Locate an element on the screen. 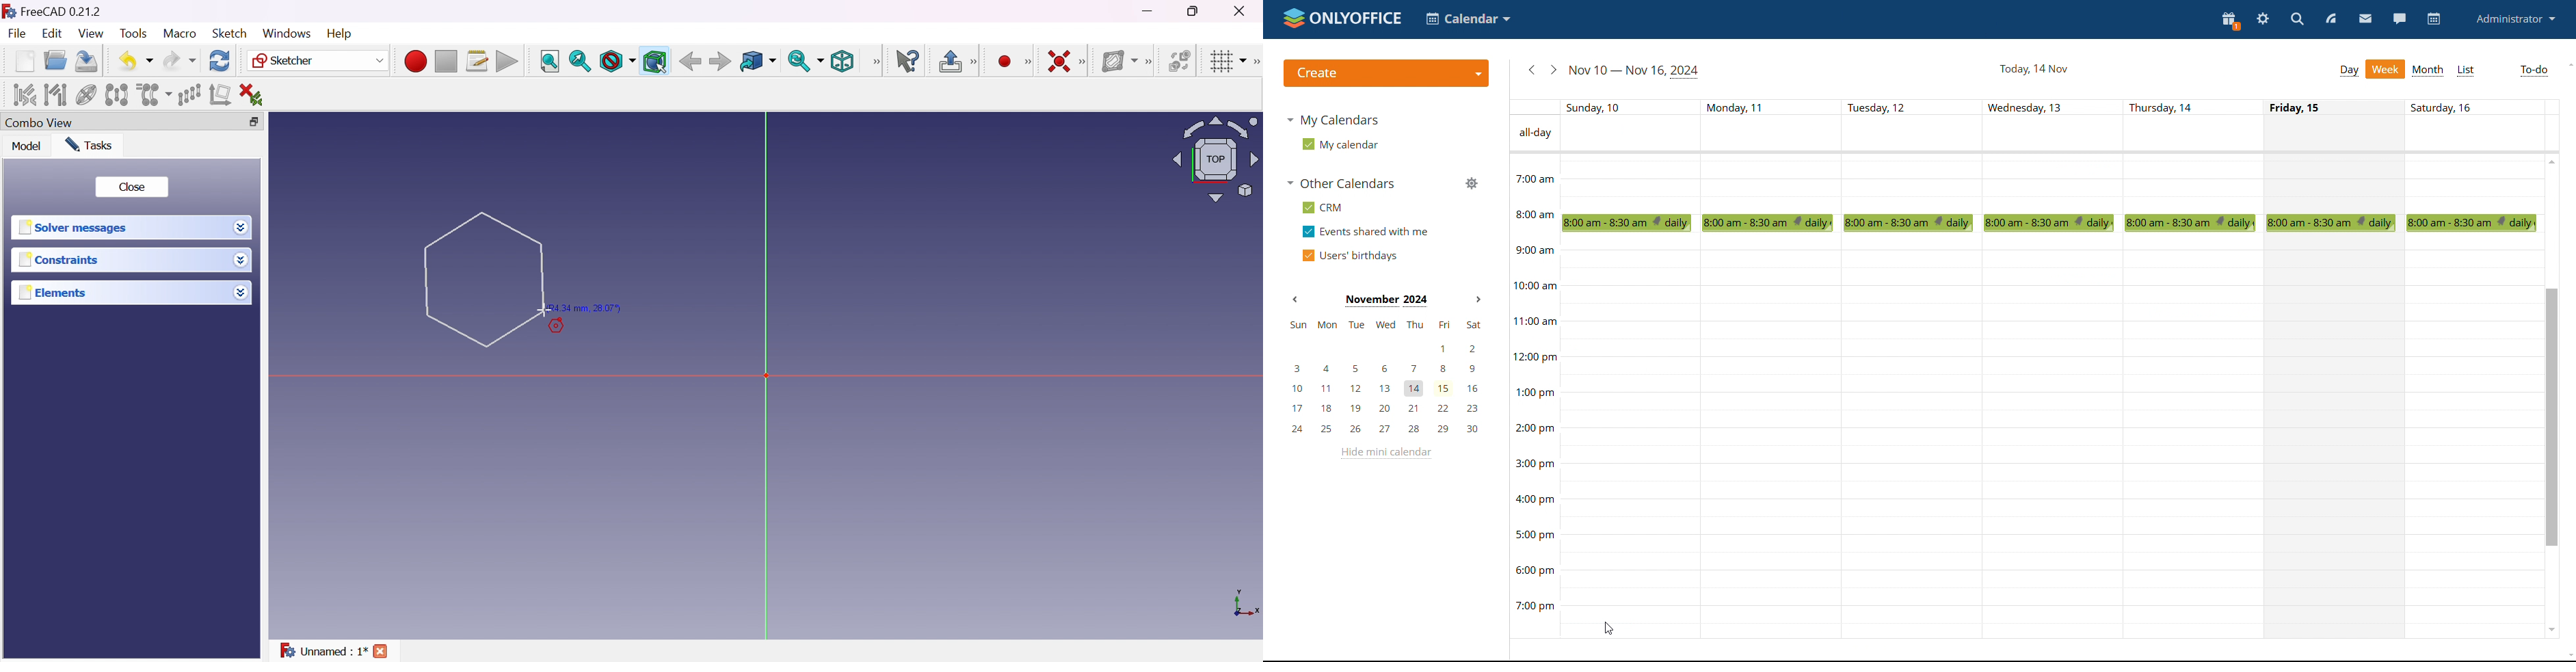 Image resolution: width=2576 pixels, height=672 pixels. Symmetry is located at coordinates (117, 95).